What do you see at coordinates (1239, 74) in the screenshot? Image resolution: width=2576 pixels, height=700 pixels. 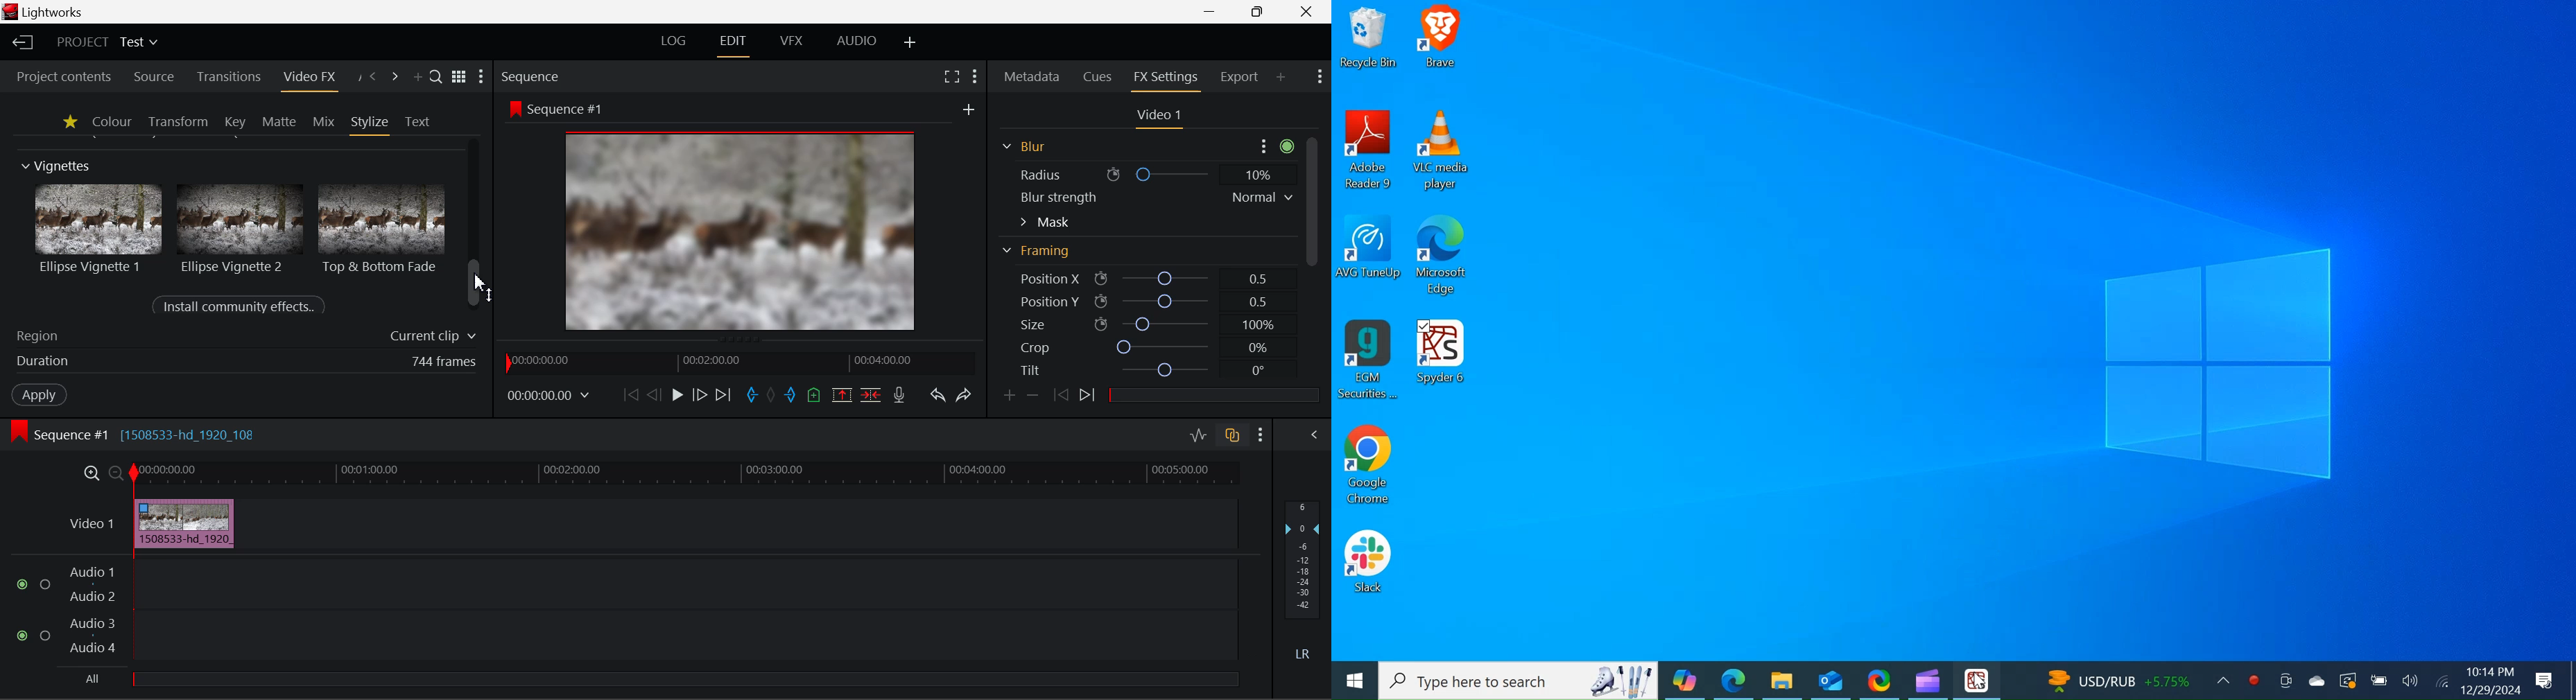 I see `Export` at bounding box center [1239, 74].